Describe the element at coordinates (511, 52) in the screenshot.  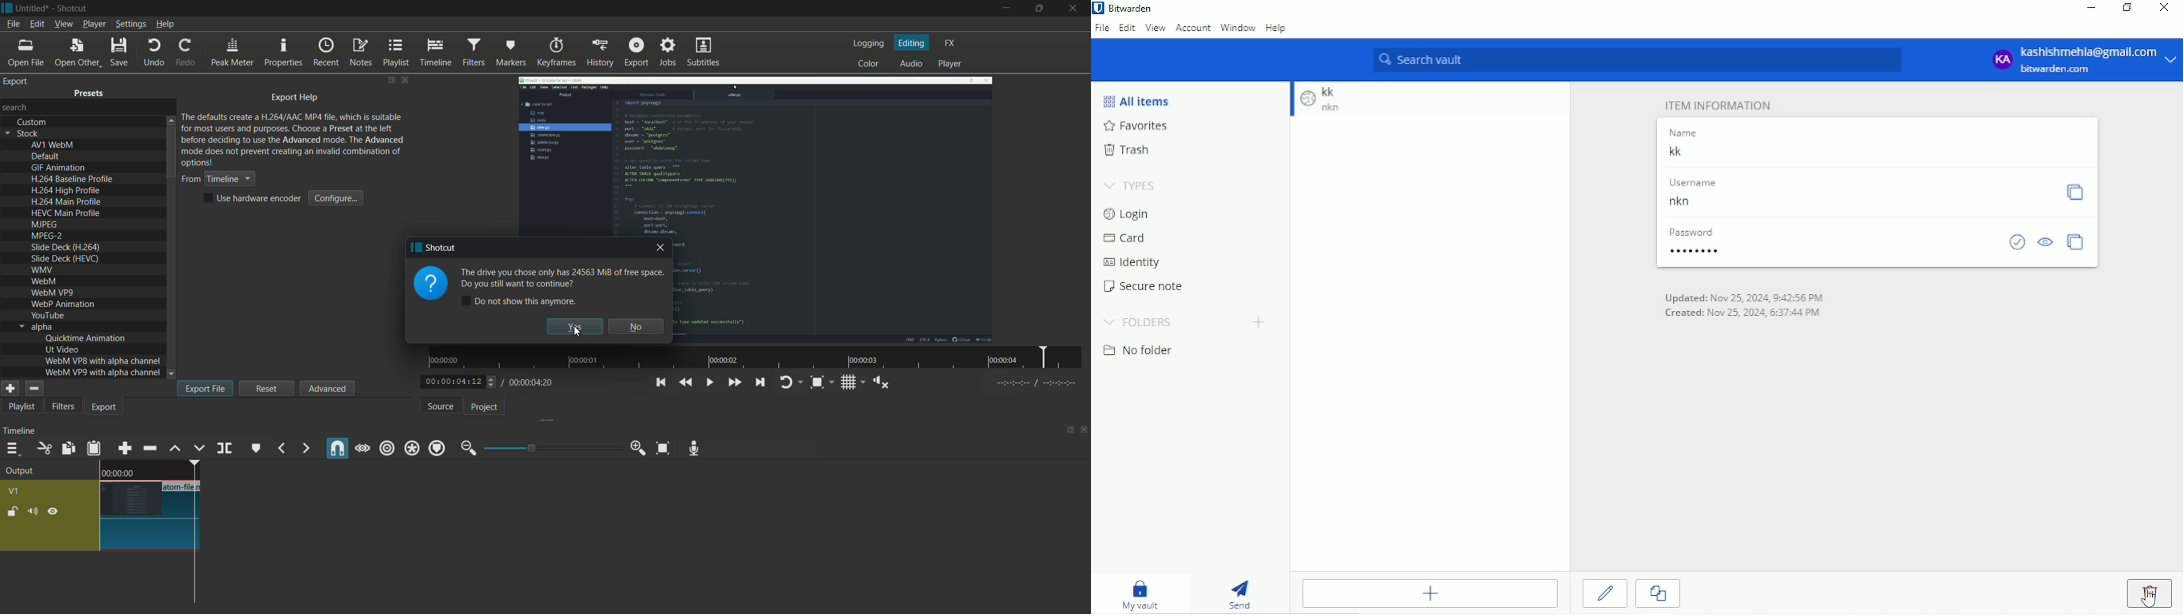
I see `markers` at that location.